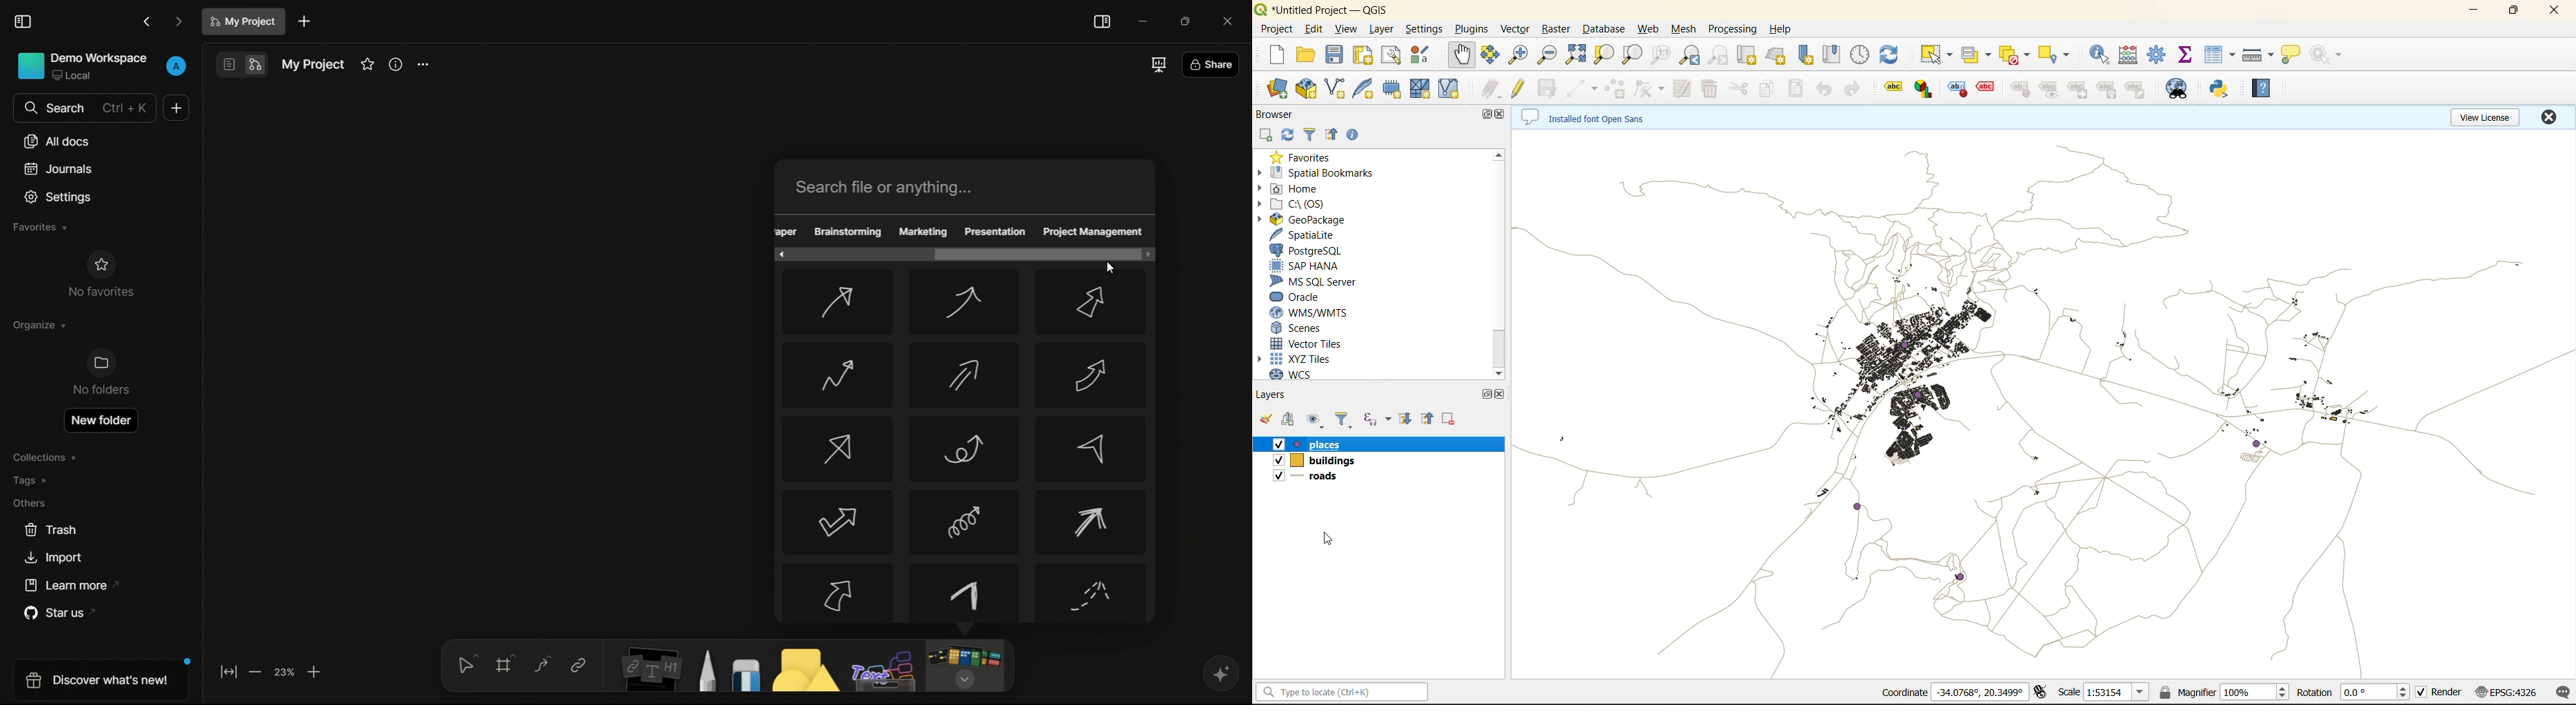 The width and height of the screenshot is (2576, 728). I want to click on sap hana, so click(1305, 266).